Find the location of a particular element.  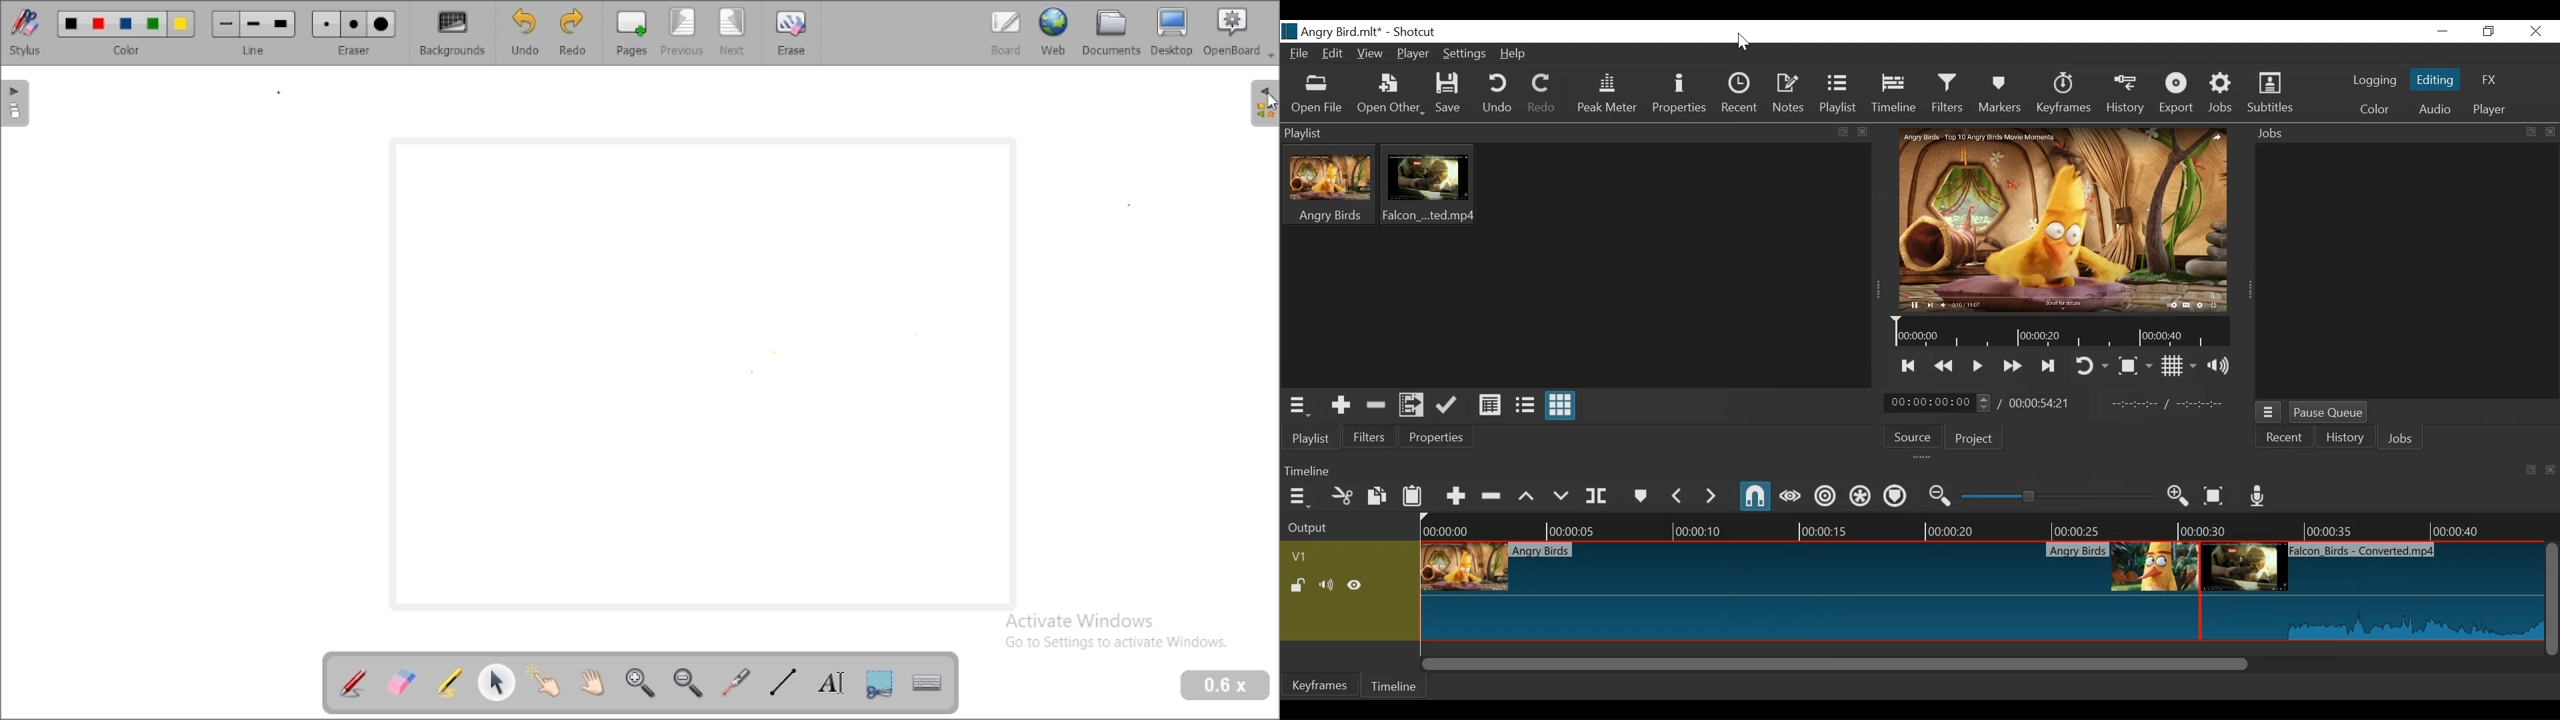

Skip to the previous point is located at coordinates (1906, 366).